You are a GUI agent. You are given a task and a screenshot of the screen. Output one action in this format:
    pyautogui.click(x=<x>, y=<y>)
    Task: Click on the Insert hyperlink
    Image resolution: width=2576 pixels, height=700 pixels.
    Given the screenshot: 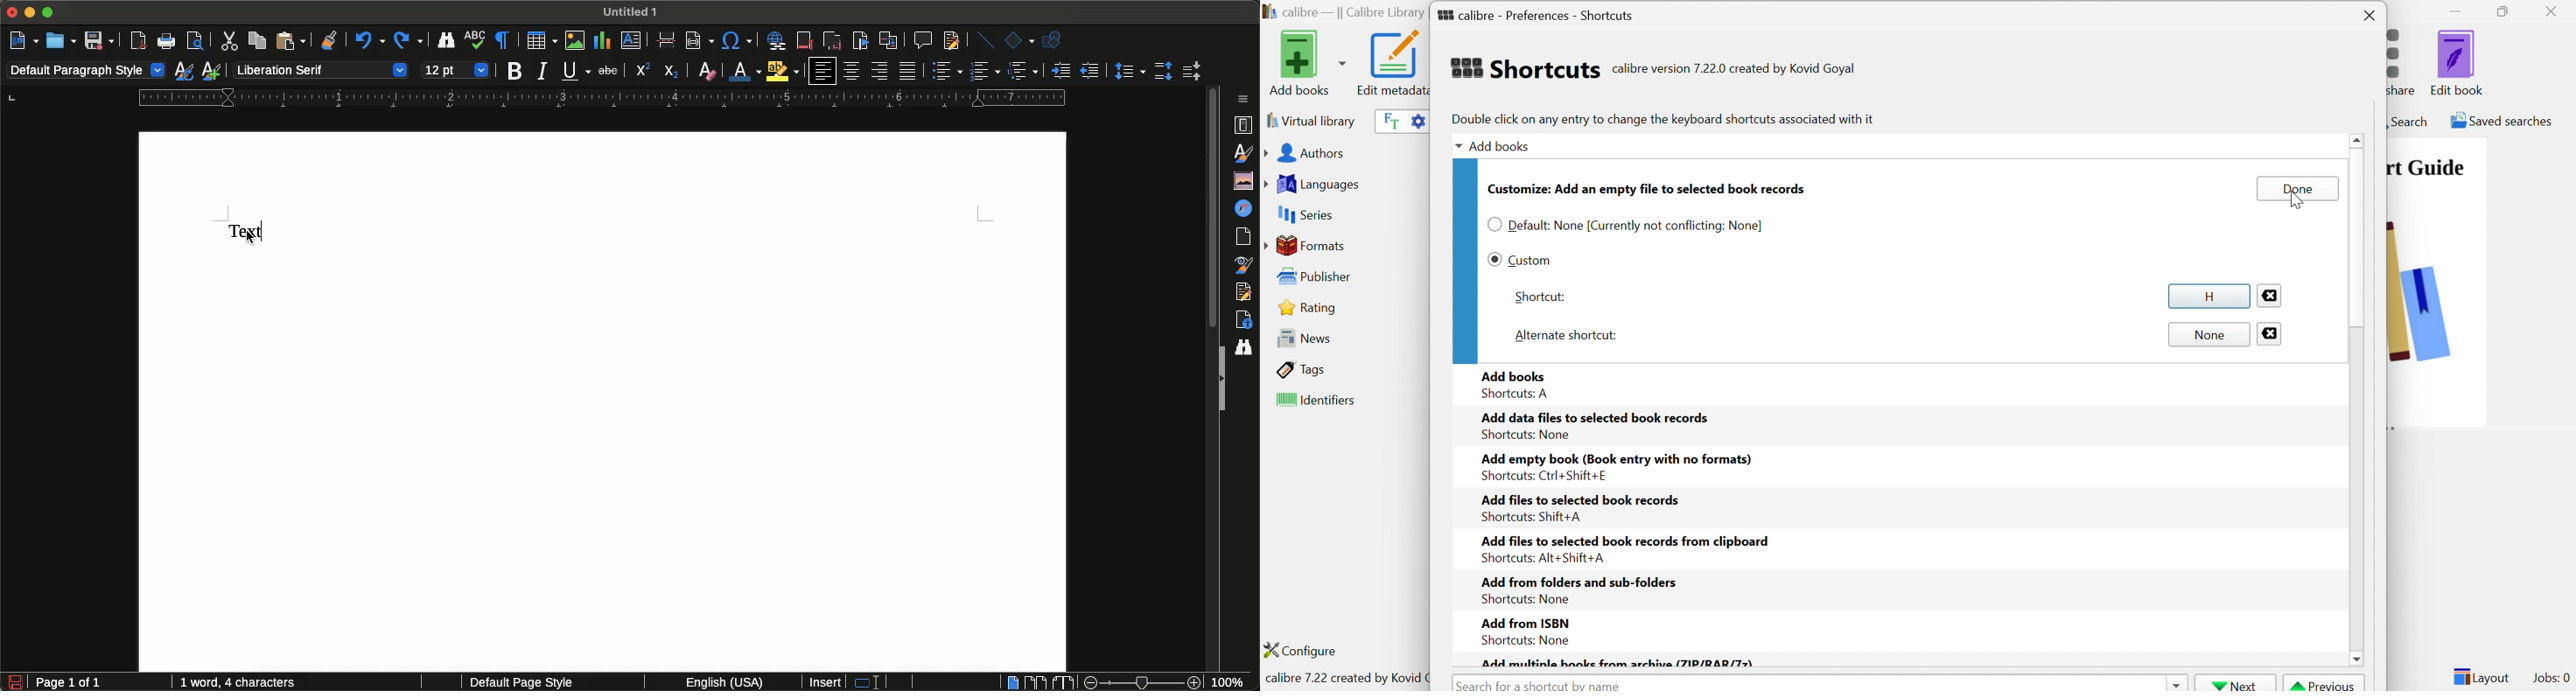 What is the action you would take?
    pyautogui.click(x=776, y=42)
    